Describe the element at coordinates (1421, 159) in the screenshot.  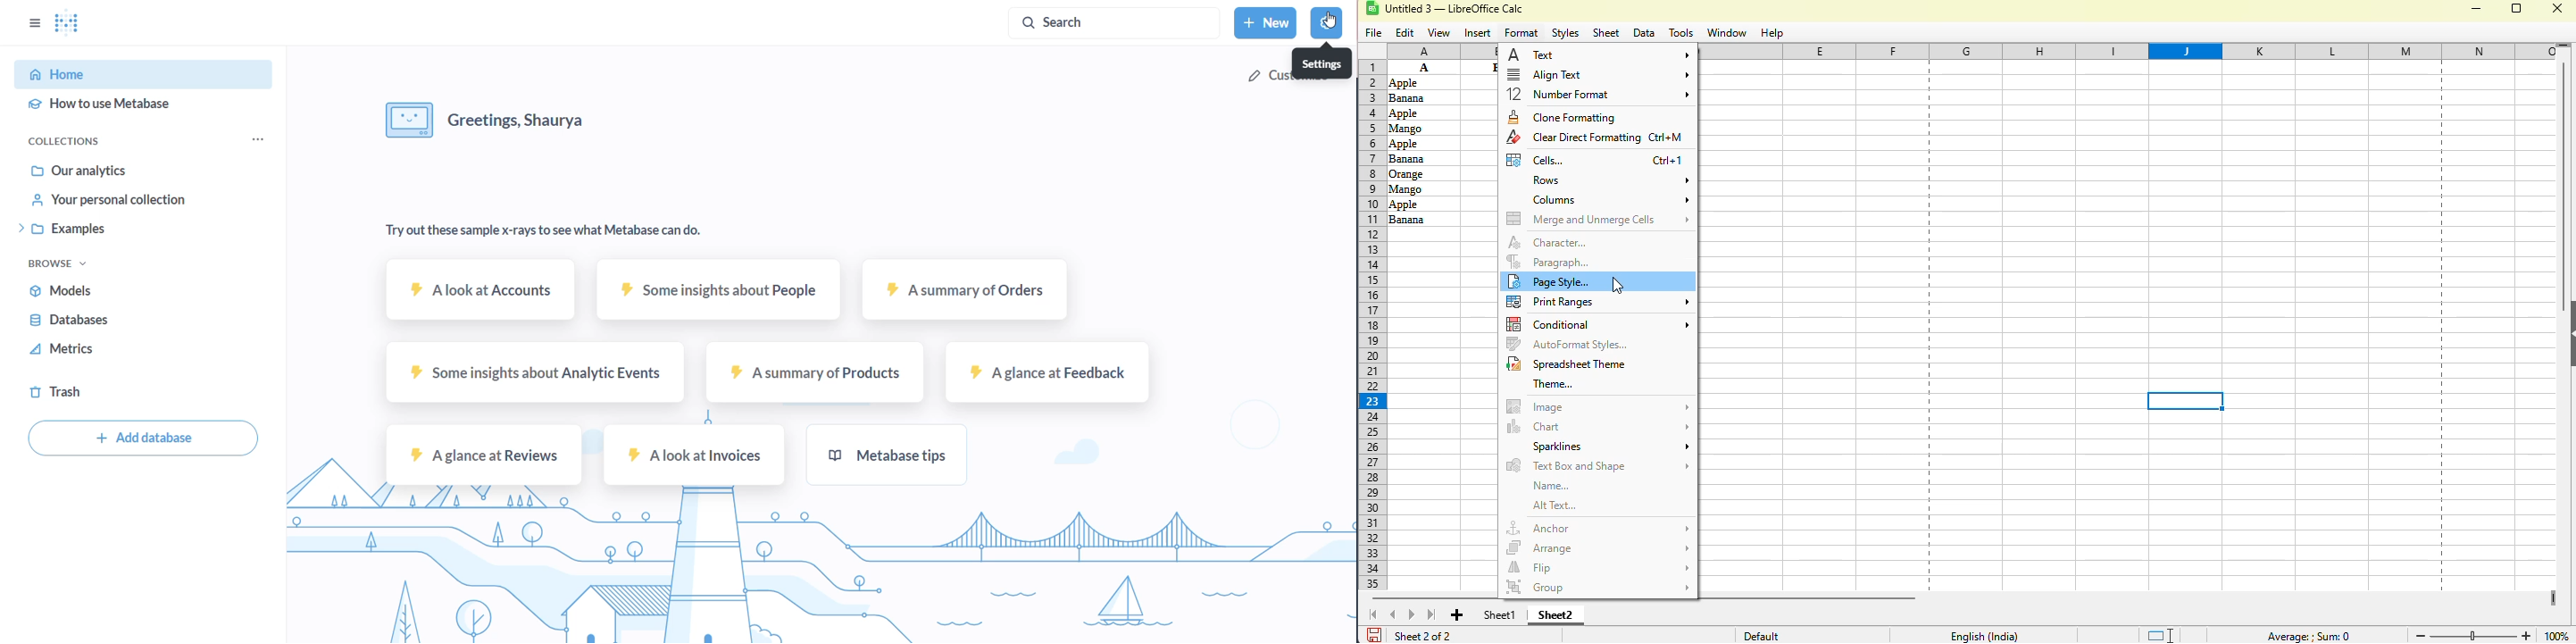
I see `` at that location.